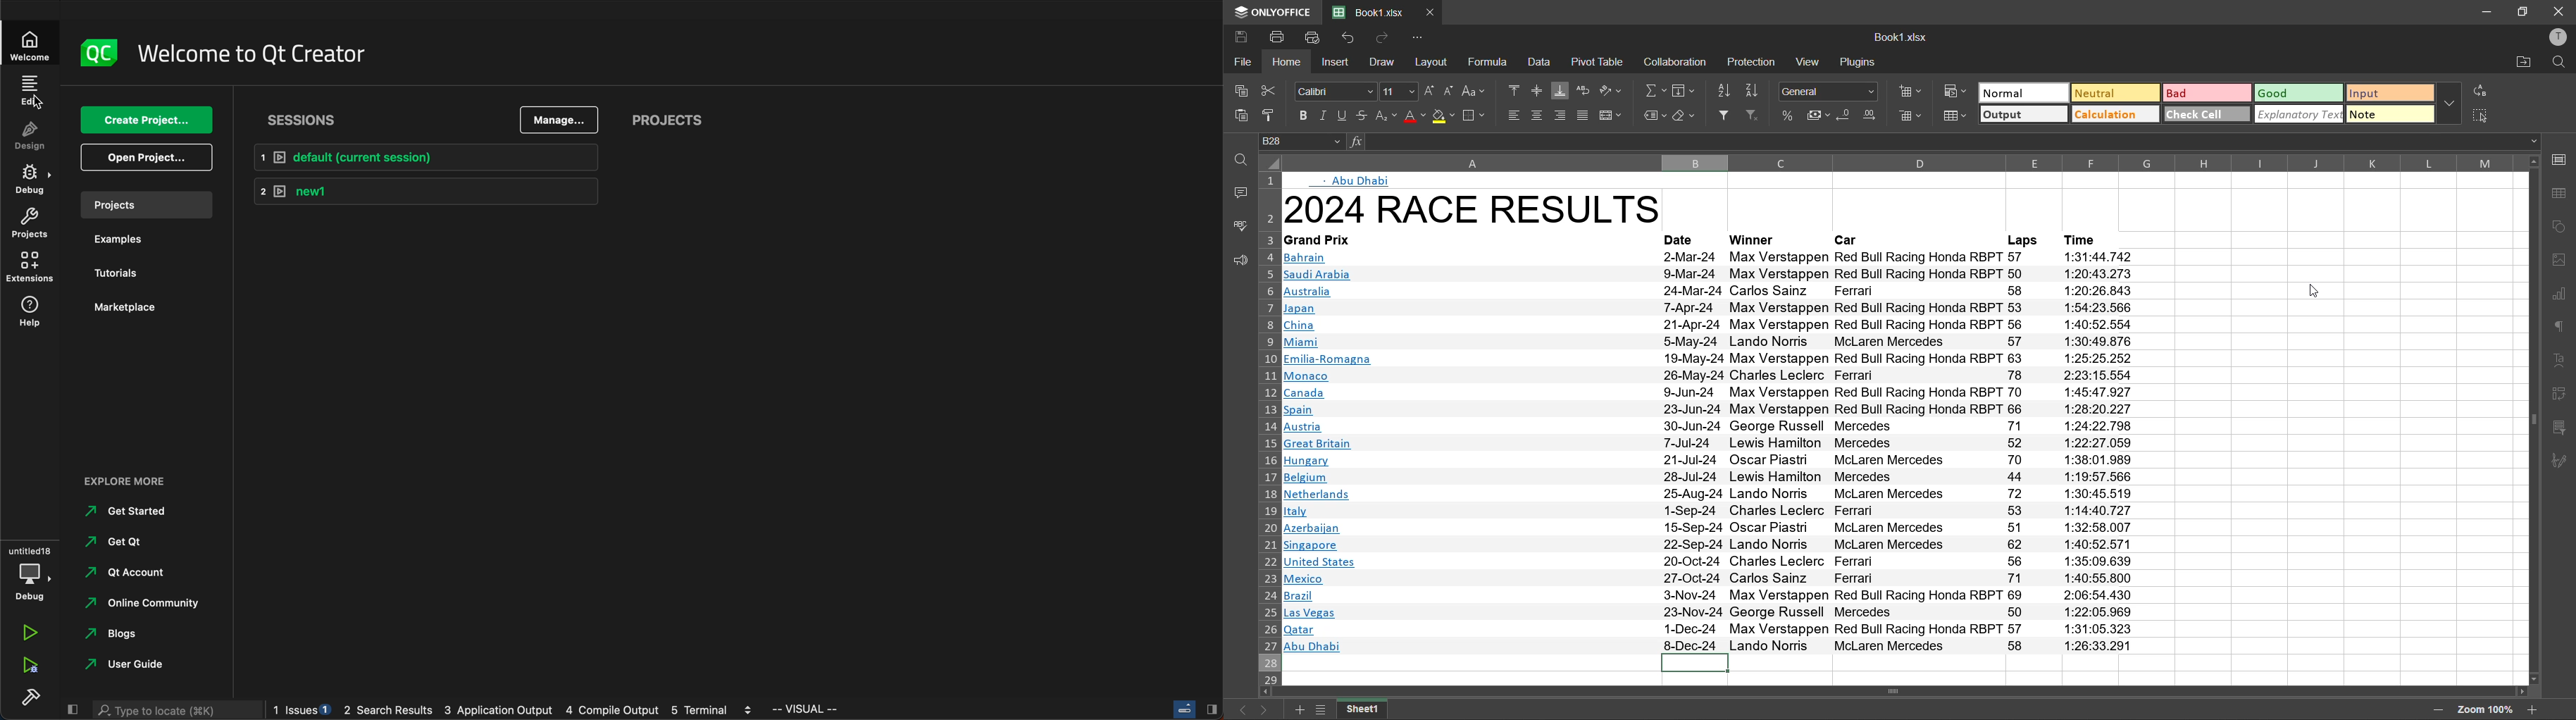 The height and width of the screenshot is (728, 2576). What do you see at coordinates (2560, 35) in the screenshot?
I see `profile` at bounding box center [2560, 35].